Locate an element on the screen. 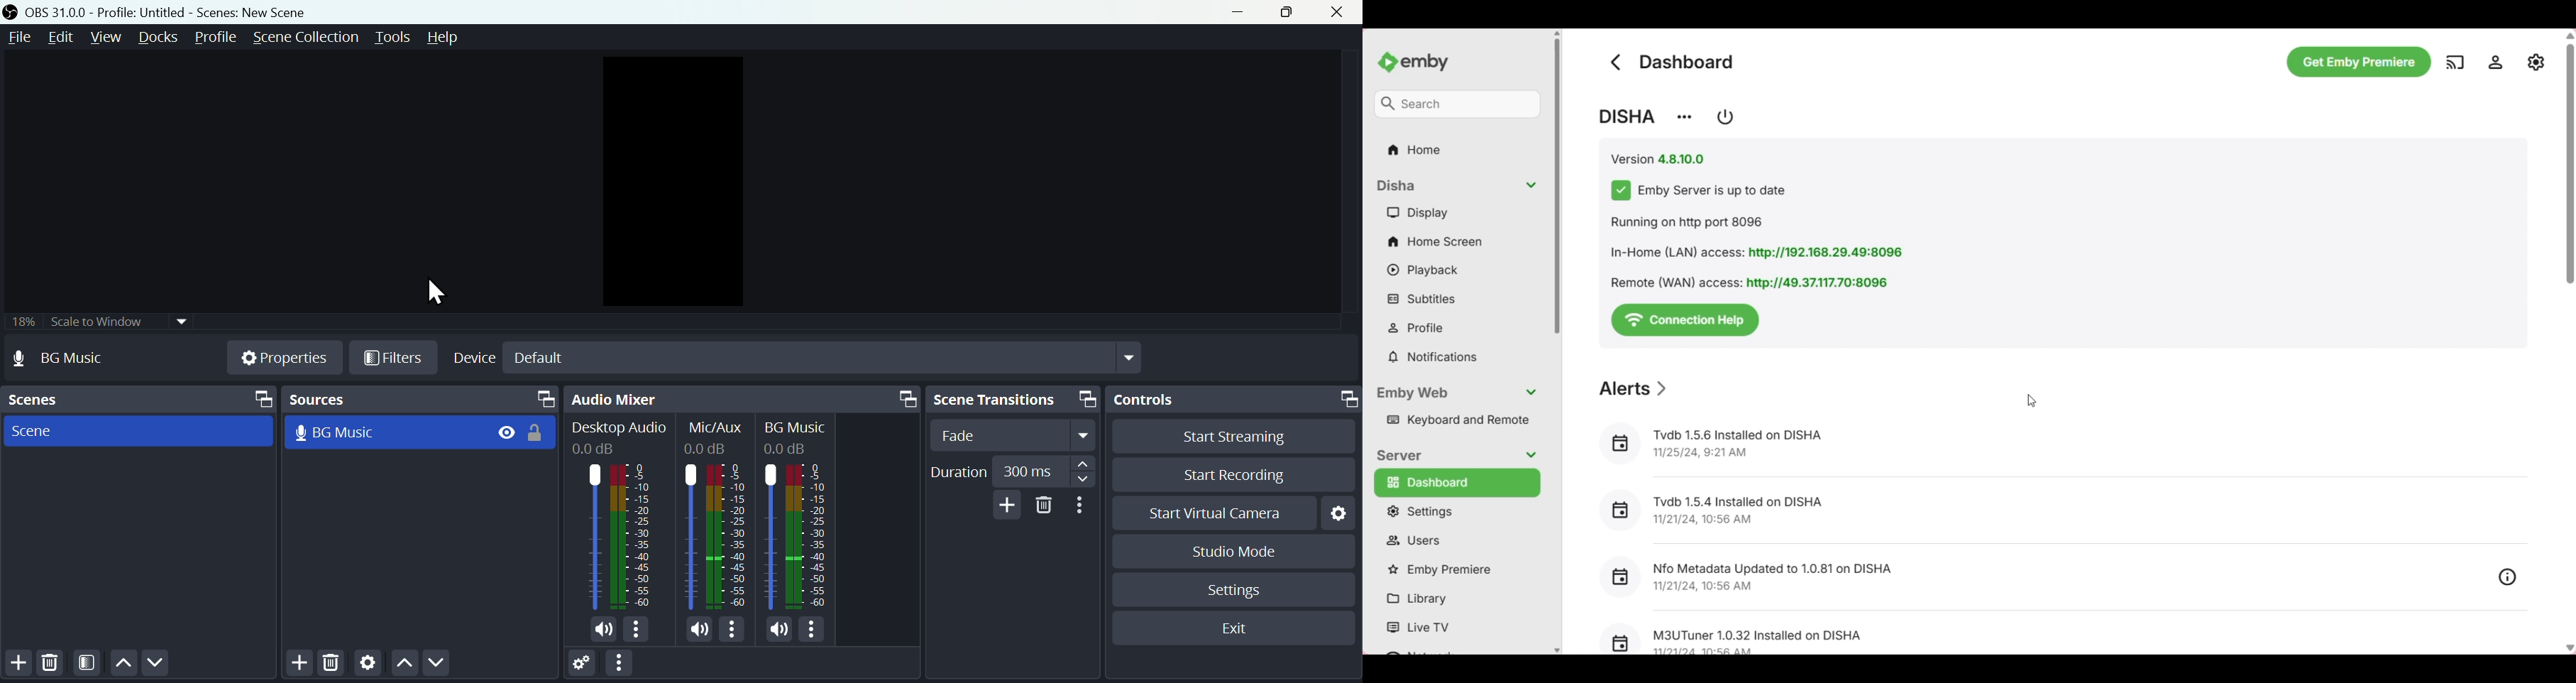  Delete is located at coordinates (333, 665).